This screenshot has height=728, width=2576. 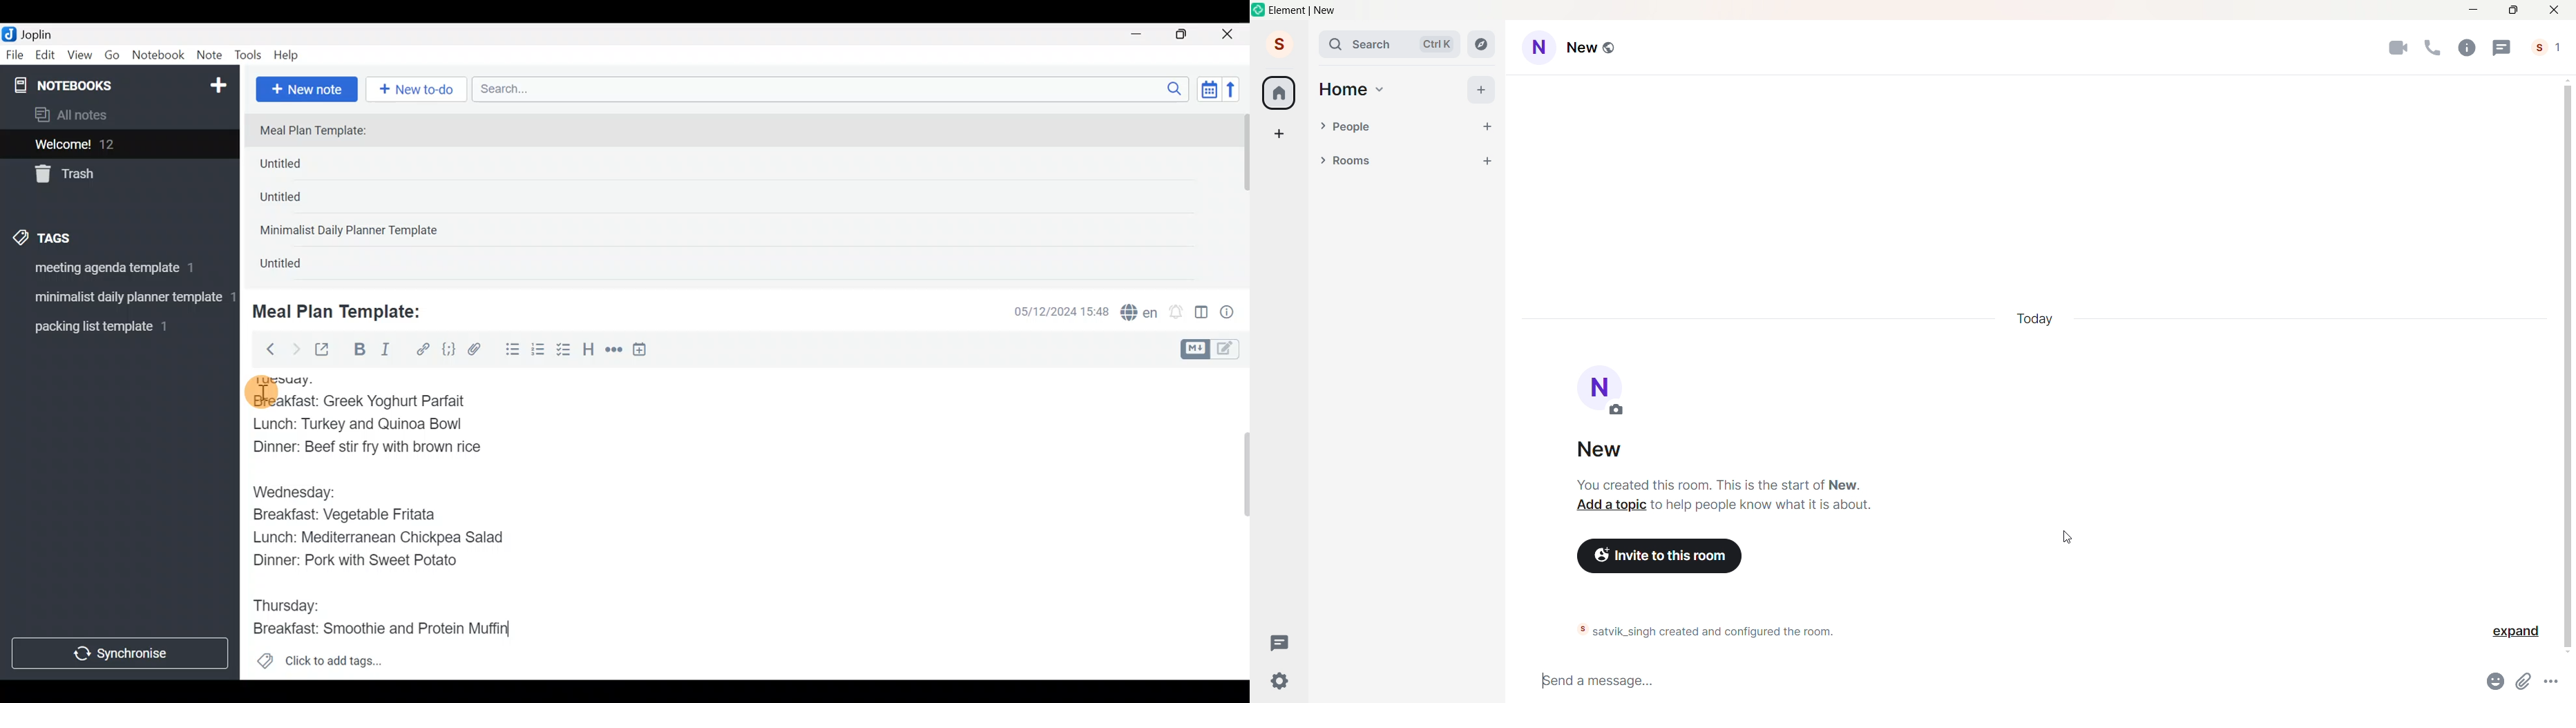 I want to click on More Options, so click(x=2554, y=680).